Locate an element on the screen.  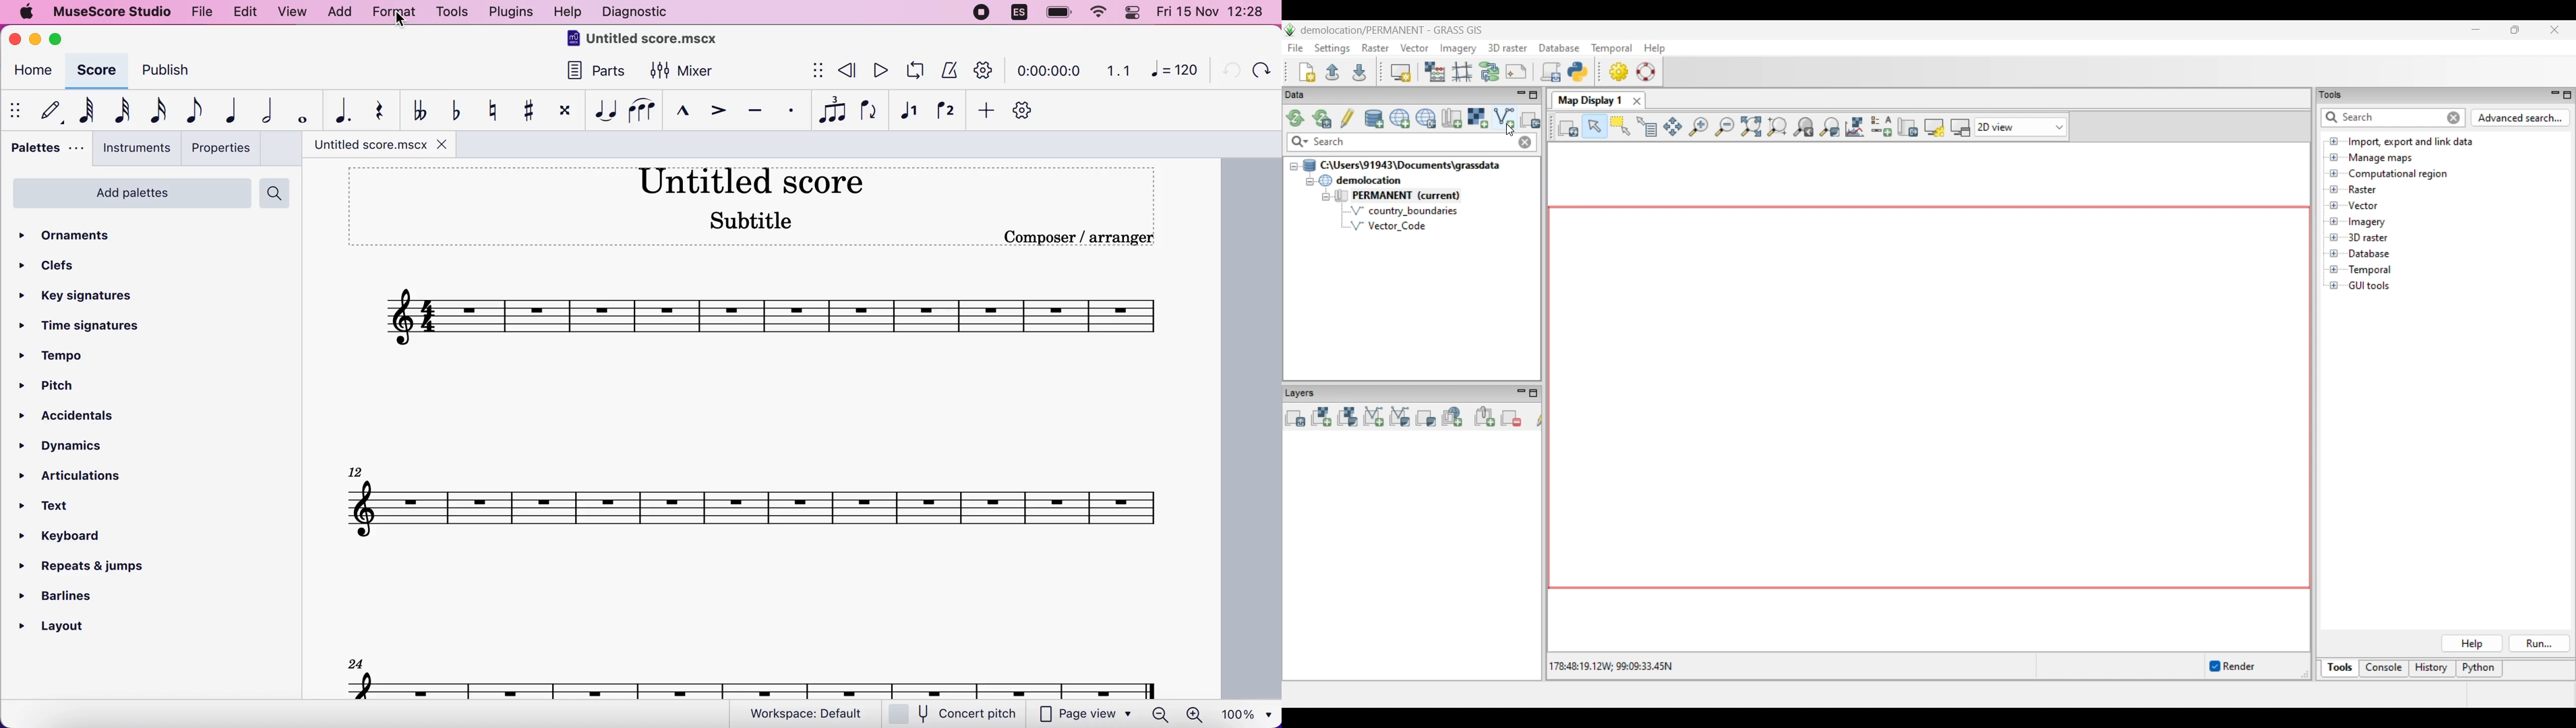
dynamics is located at coordinates (75, 446).